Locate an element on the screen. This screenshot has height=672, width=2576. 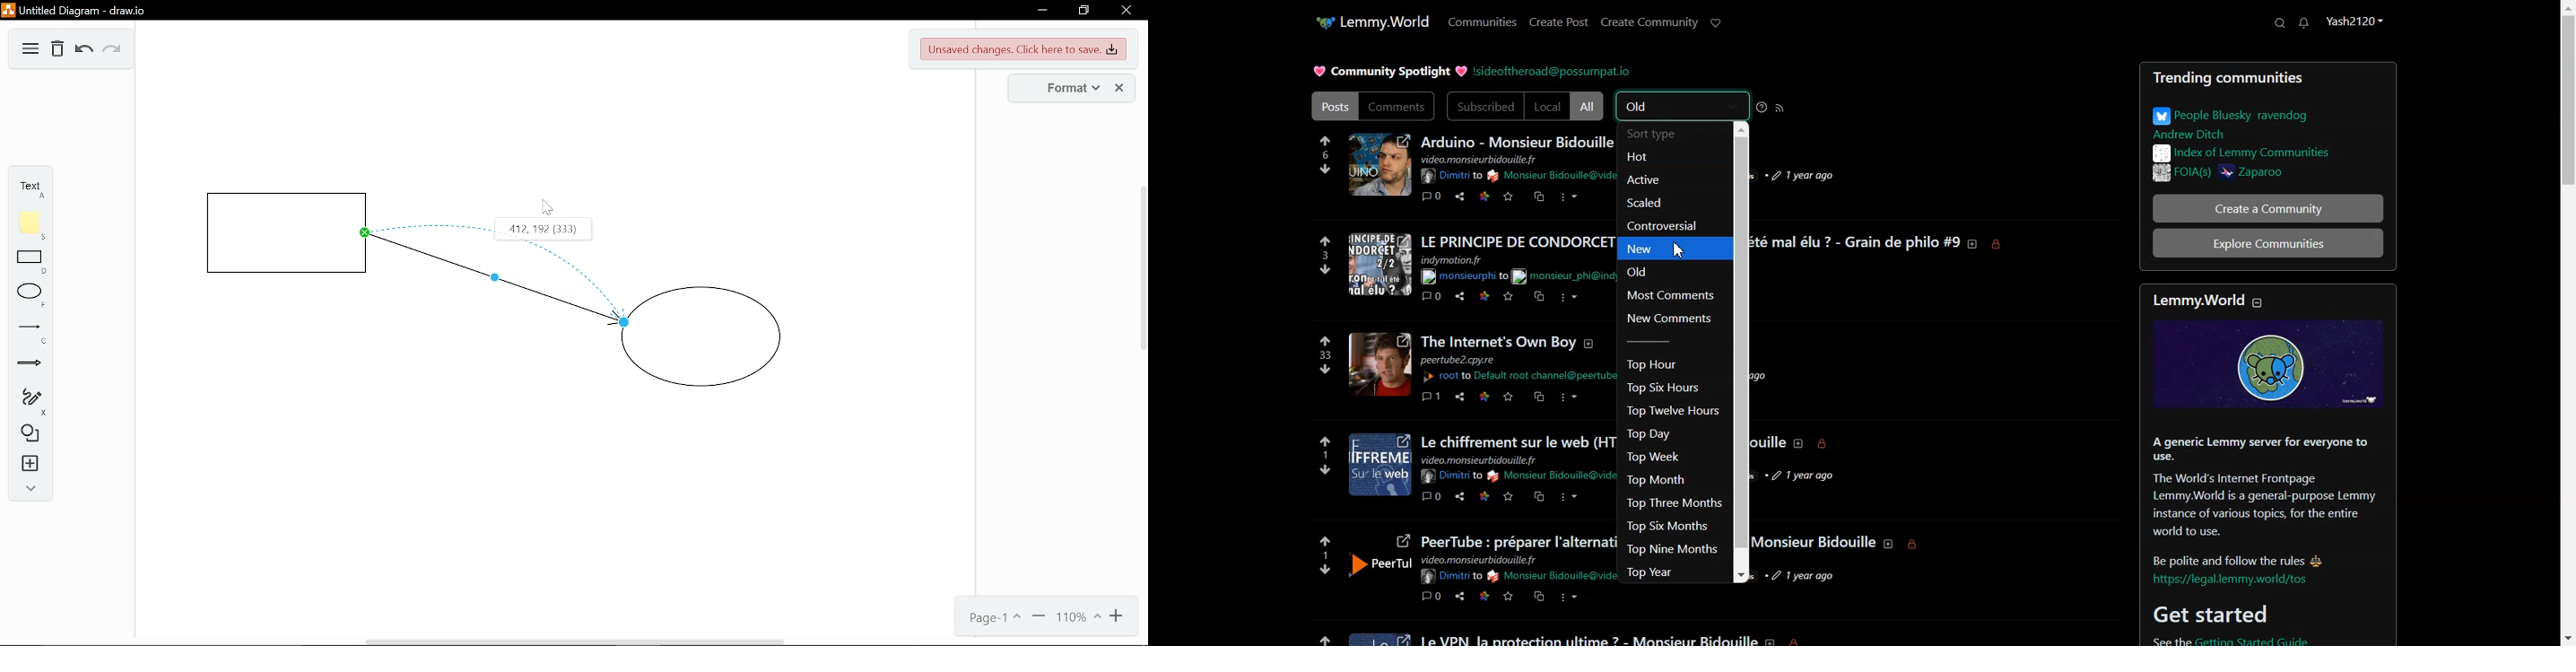
Controversial is located at coordinates (1668, 226).